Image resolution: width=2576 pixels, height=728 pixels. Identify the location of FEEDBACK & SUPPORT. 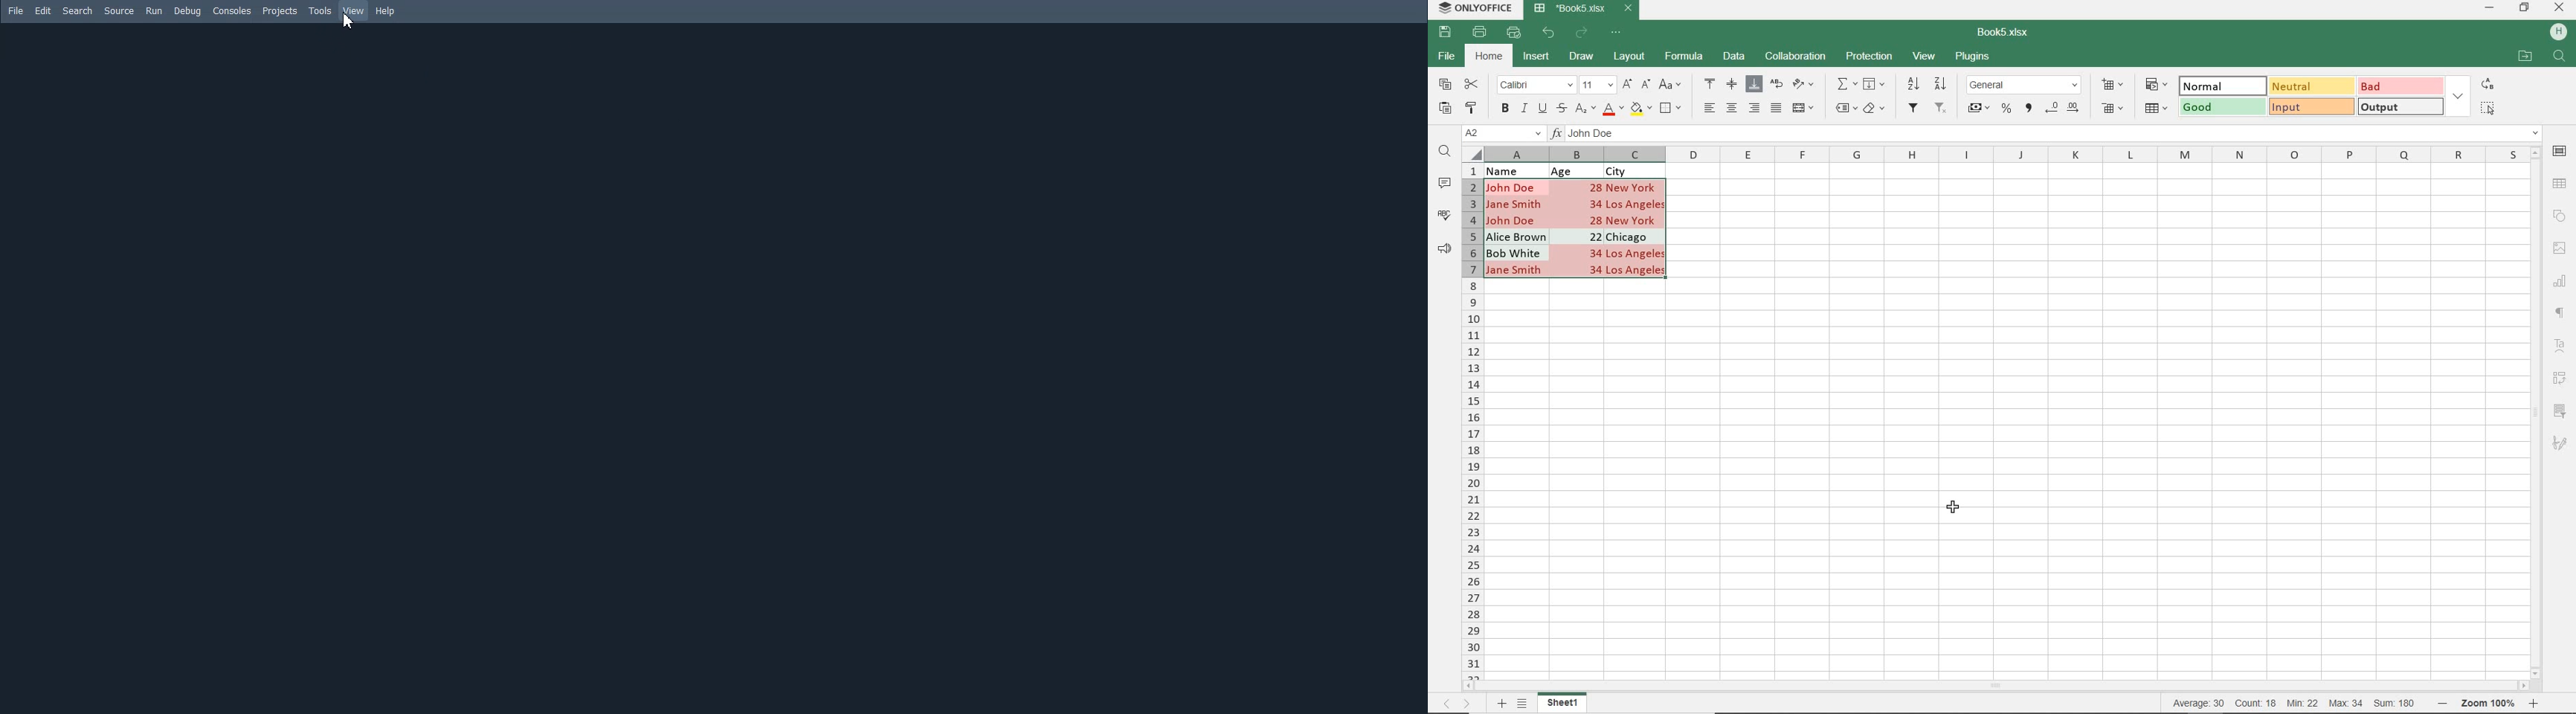
(1445, 248).